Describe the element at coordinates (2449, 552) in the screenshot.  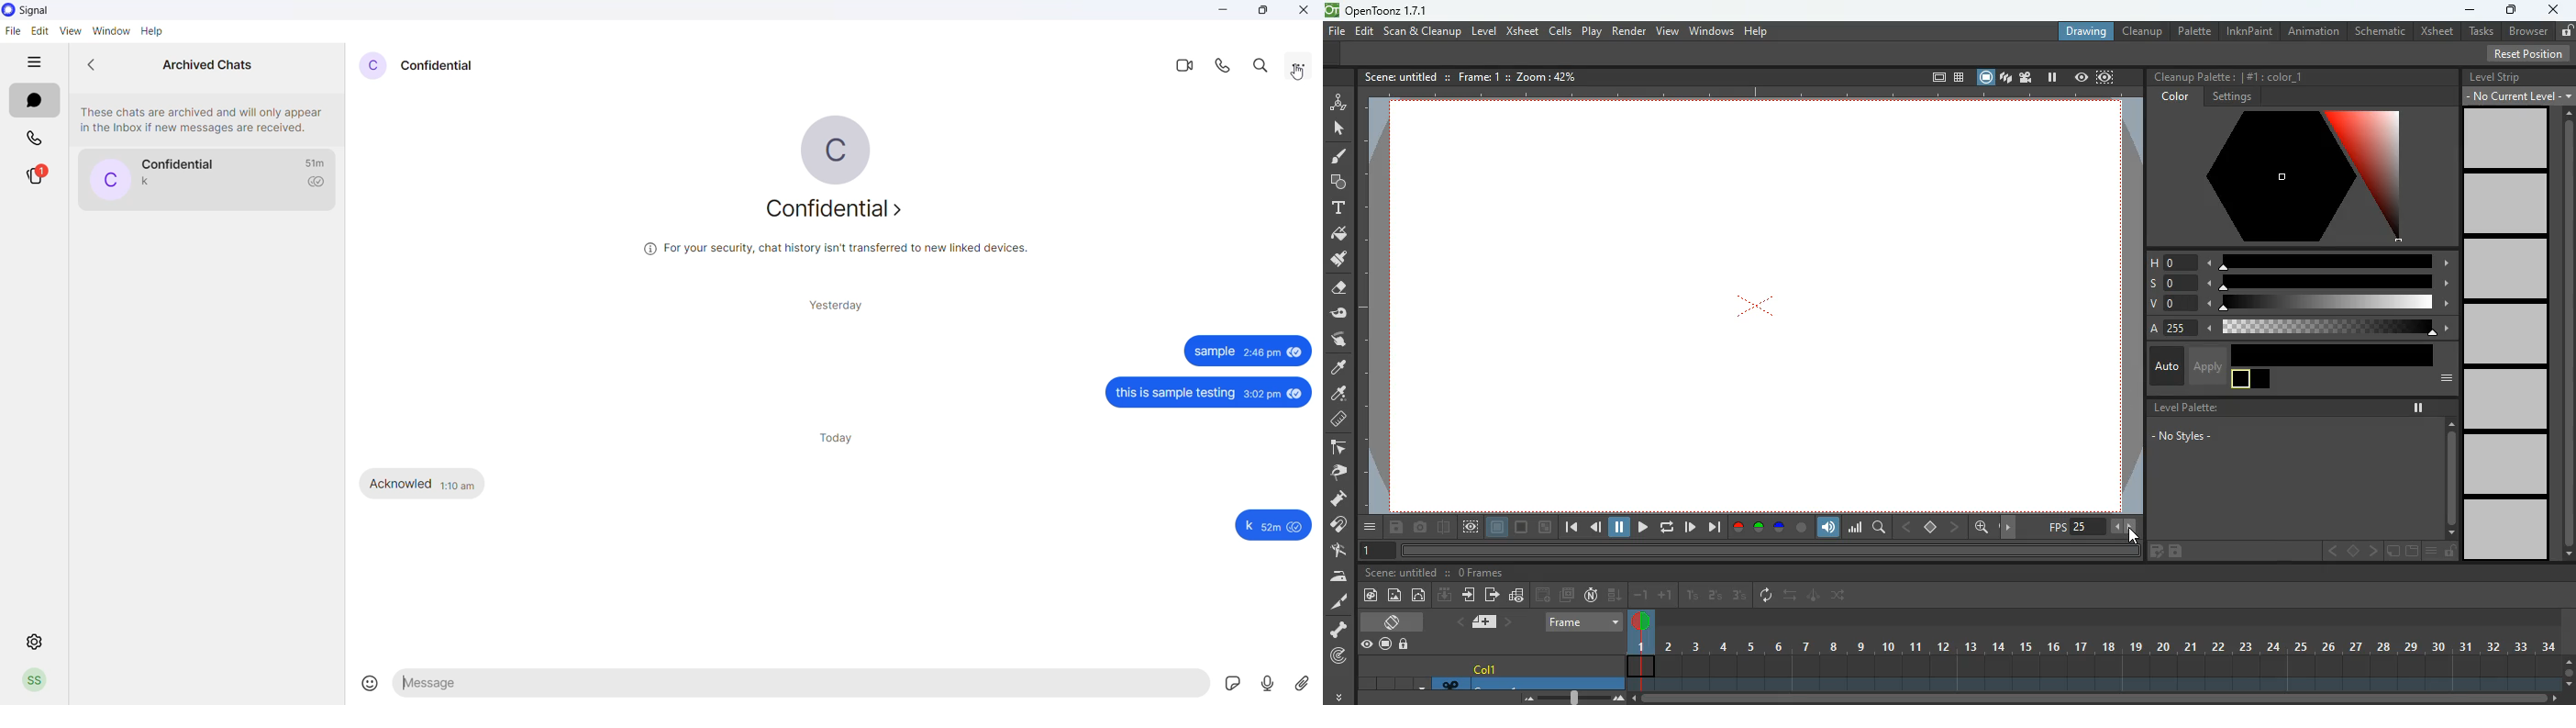
I see `unlock` at that location.